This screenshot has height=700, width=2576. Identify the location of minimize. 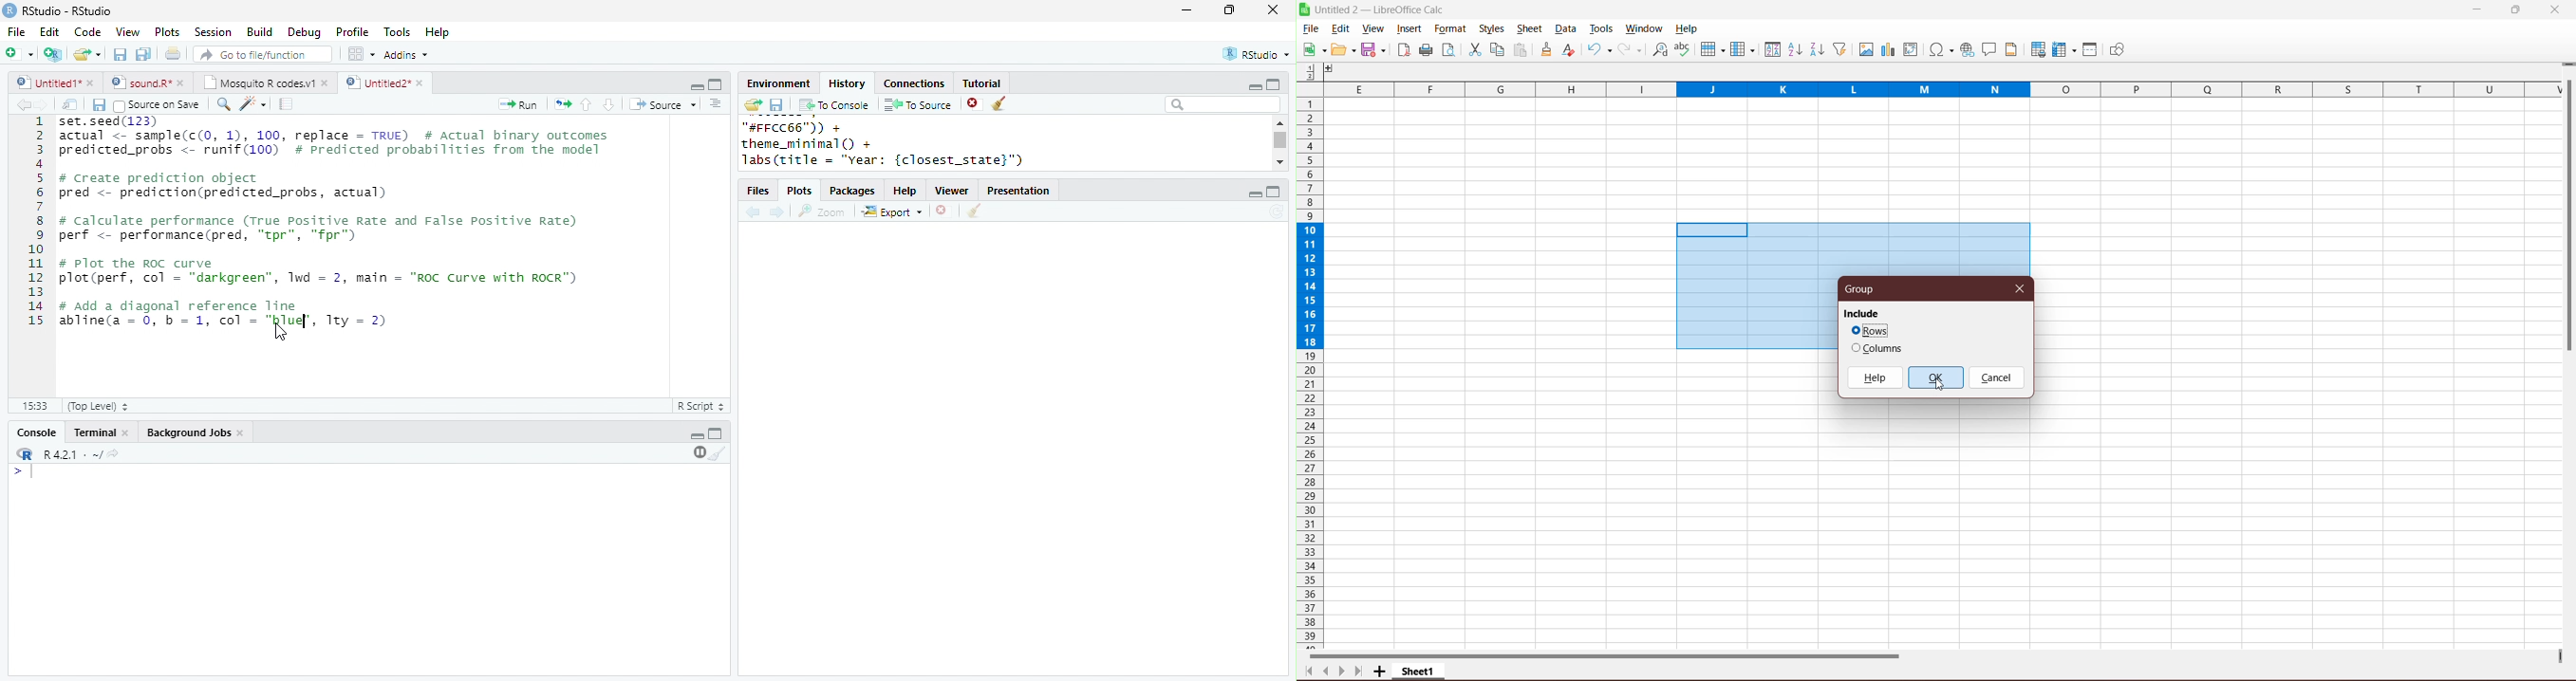
(1254, 87).